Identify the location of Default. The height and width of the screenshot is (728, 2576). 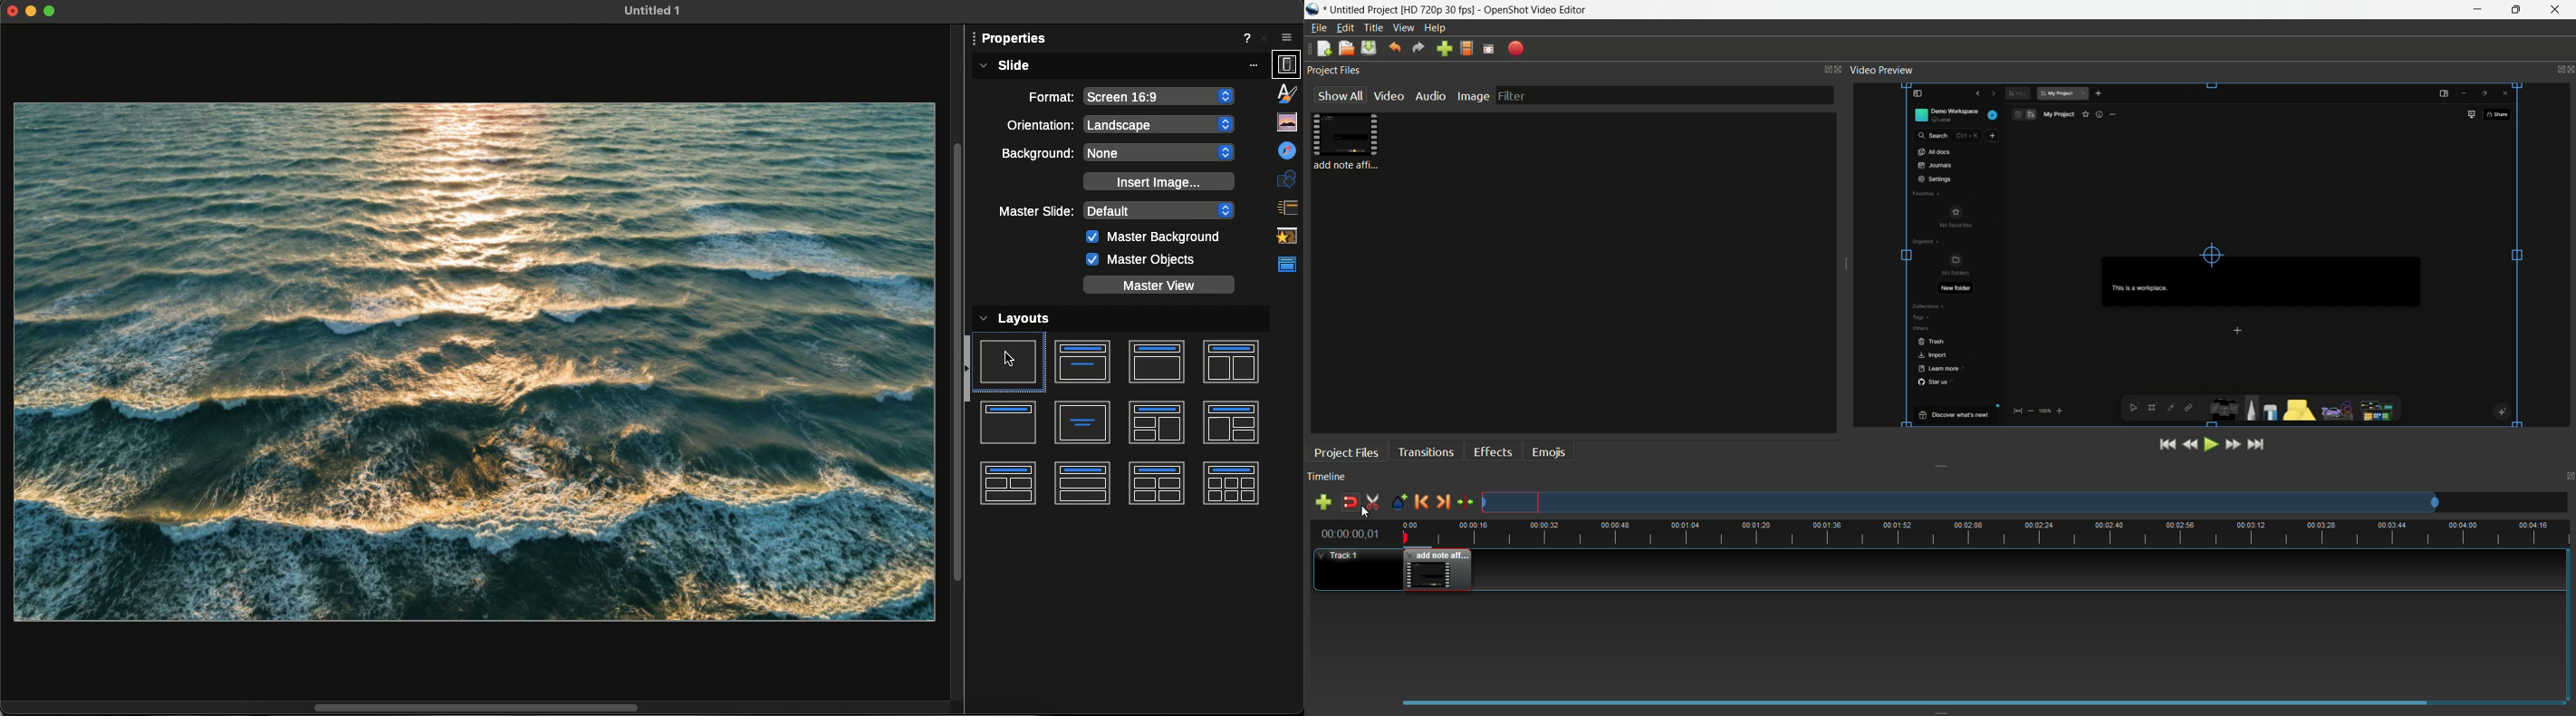
(1159, 210).